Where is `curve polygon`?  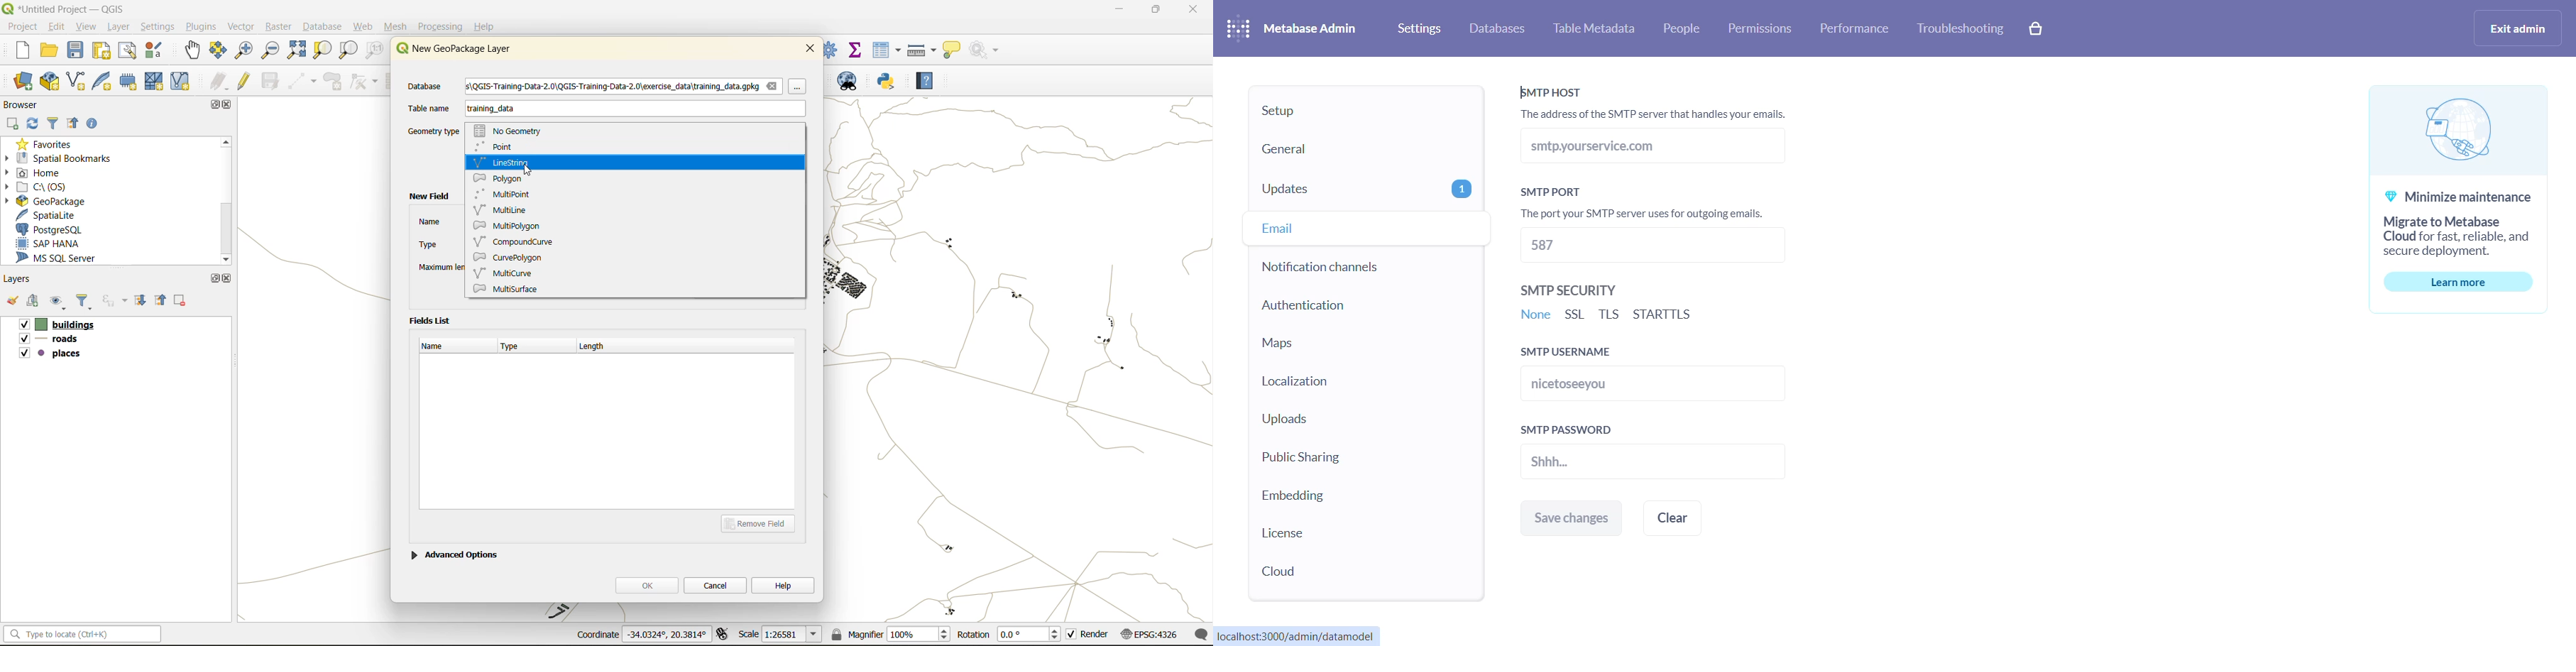
curve polygon is located at coordinates (511, 259).